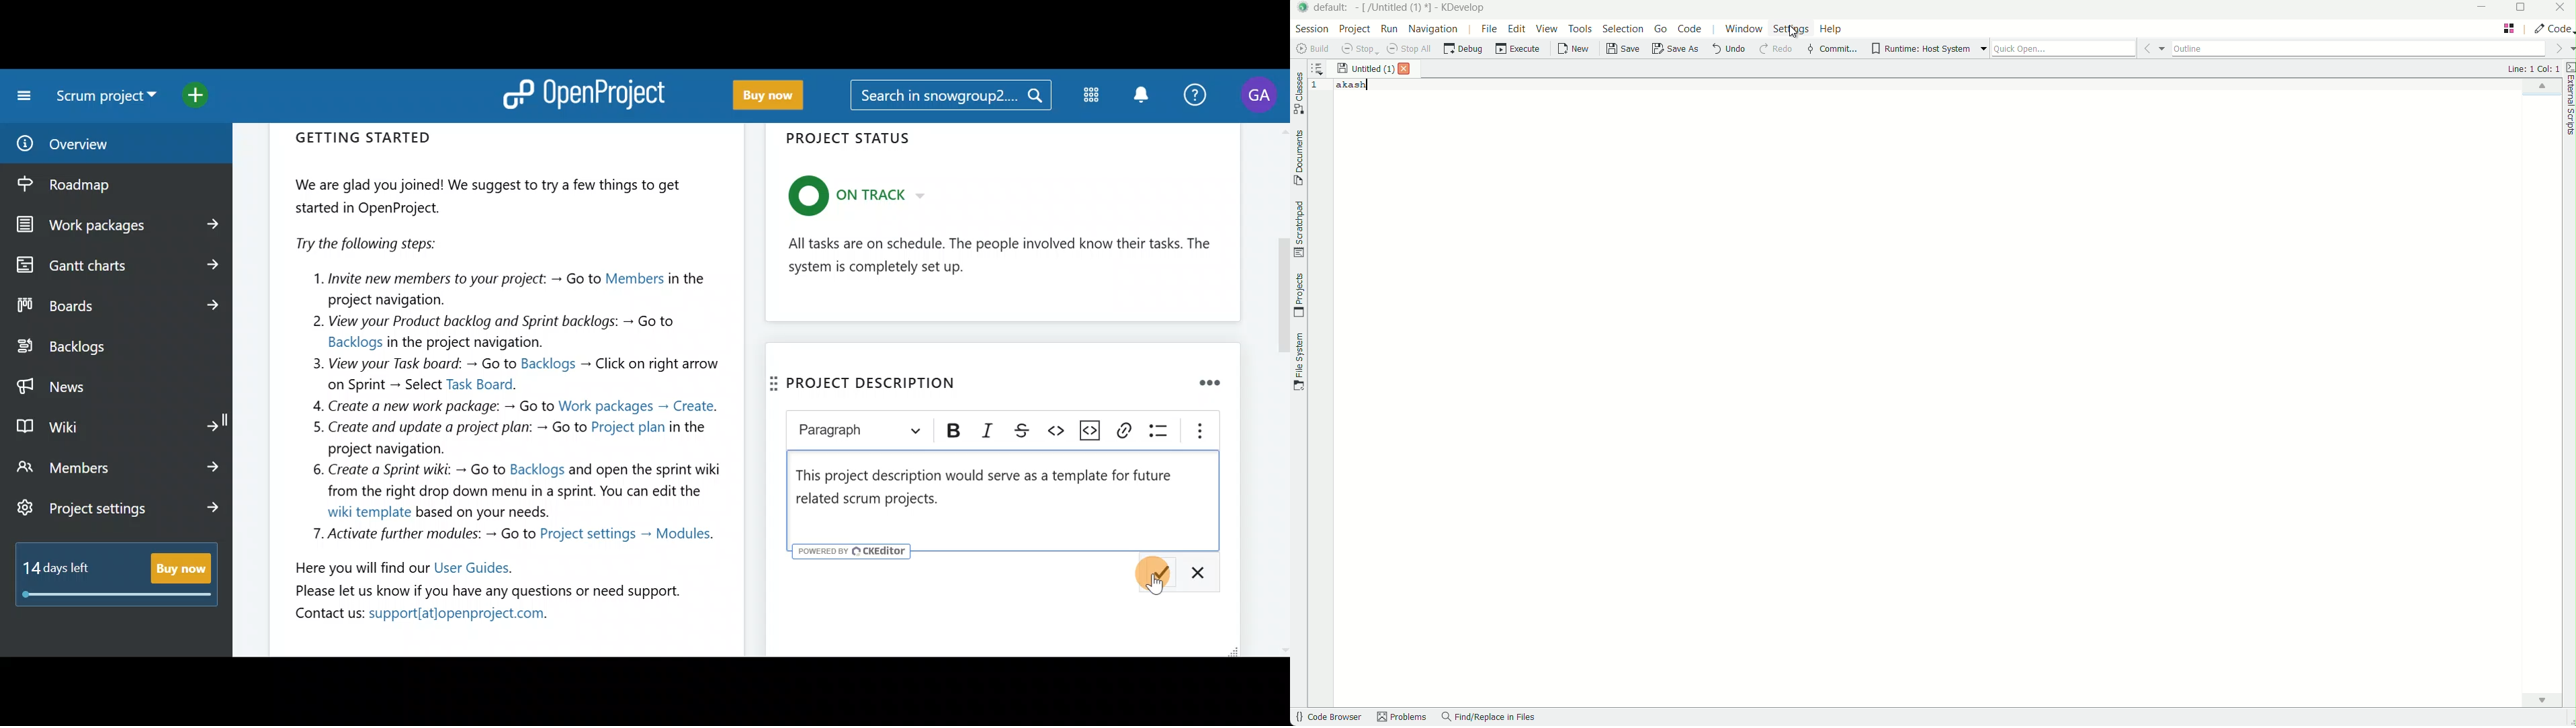 The height and width of the screenshot is (728, 2576). I want to click on Overview, so click(99, 144).